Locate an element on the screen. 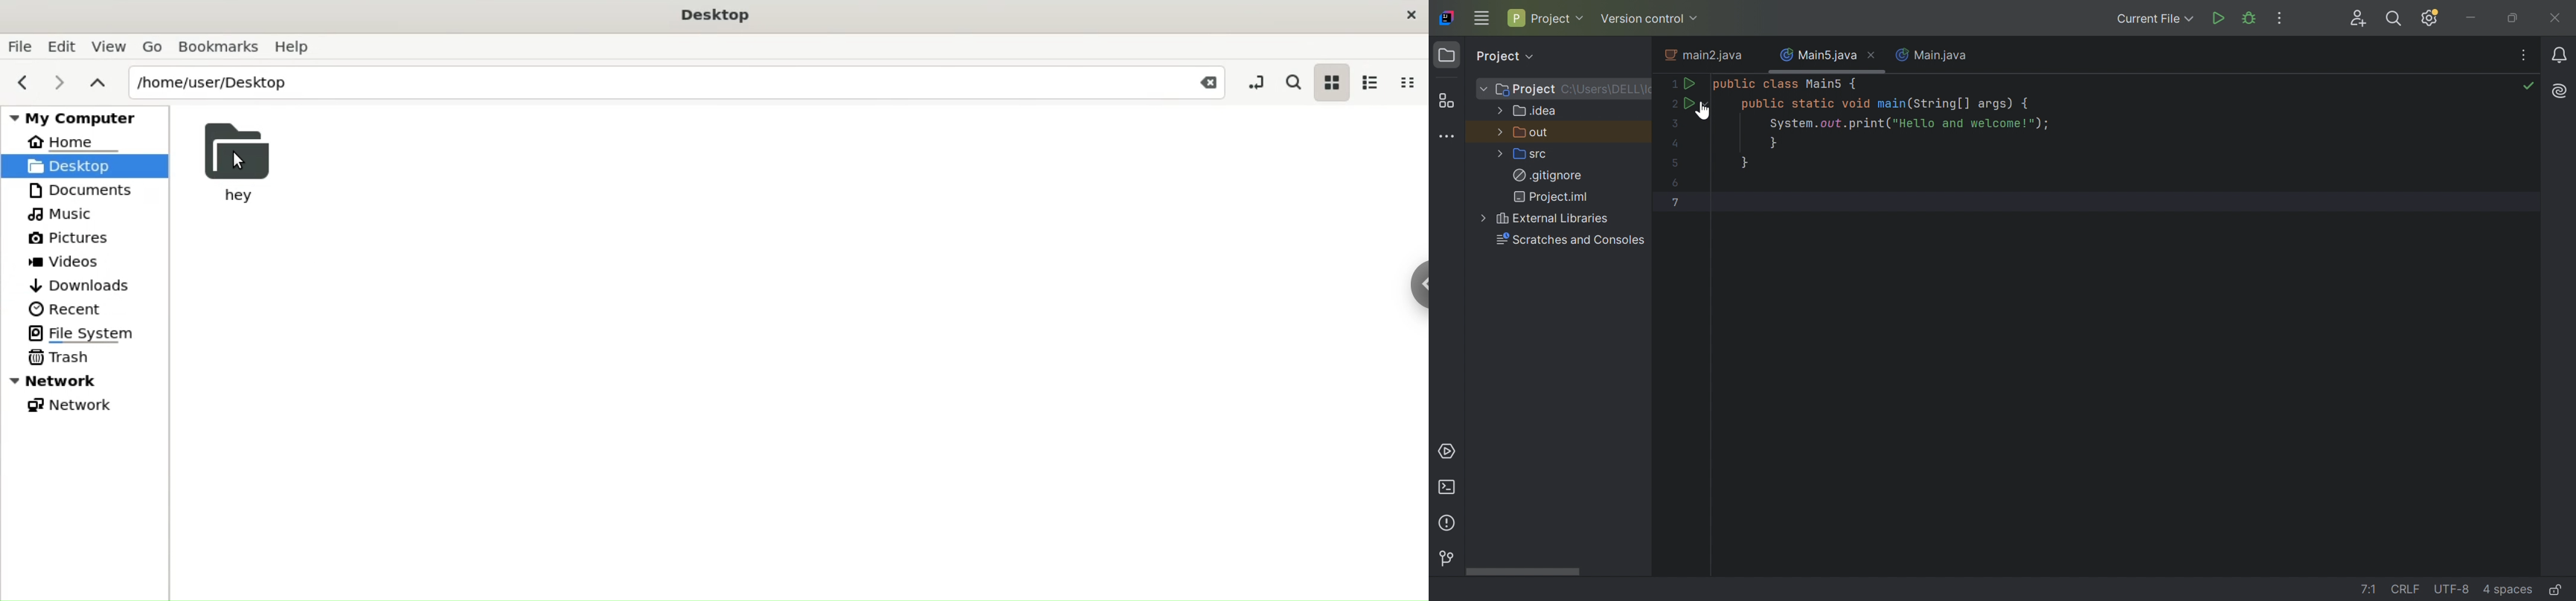 This screenshot has height=616, width=2576. icon view is located at coordinates (1333, 85).